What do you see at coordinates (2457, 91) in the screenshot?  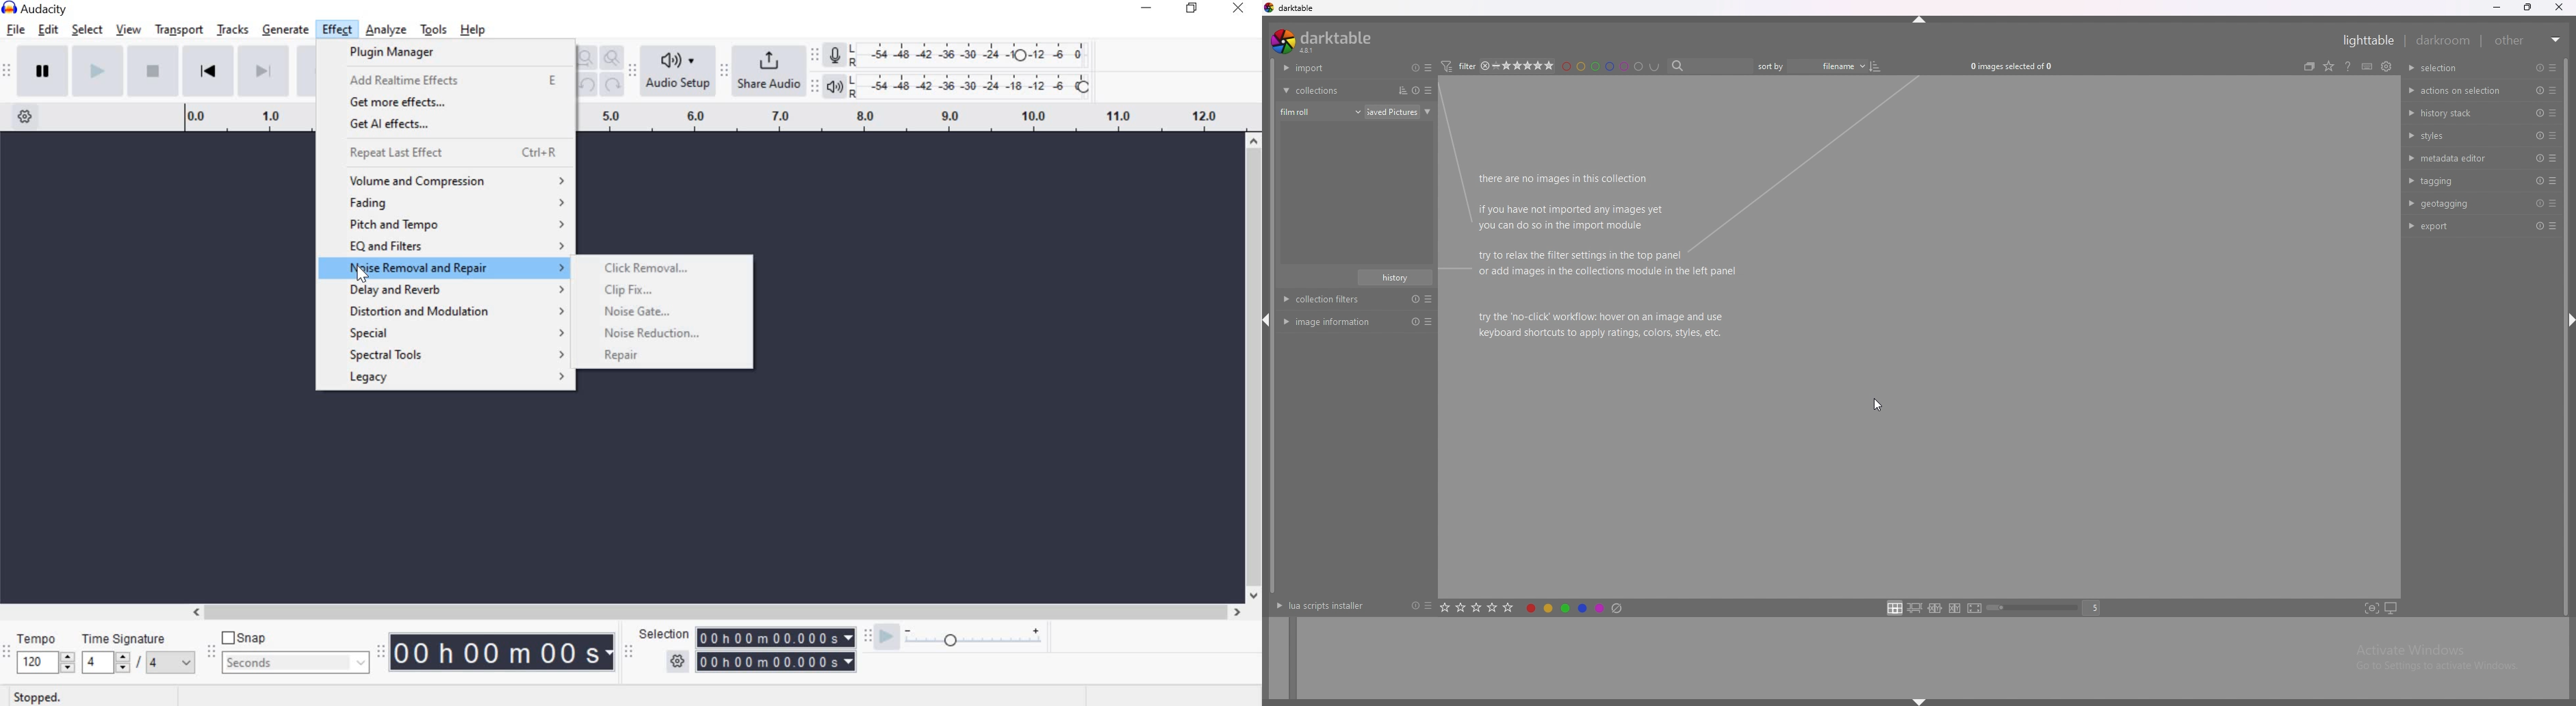 I see `actions on selection` at bounding box center [2457, 91].